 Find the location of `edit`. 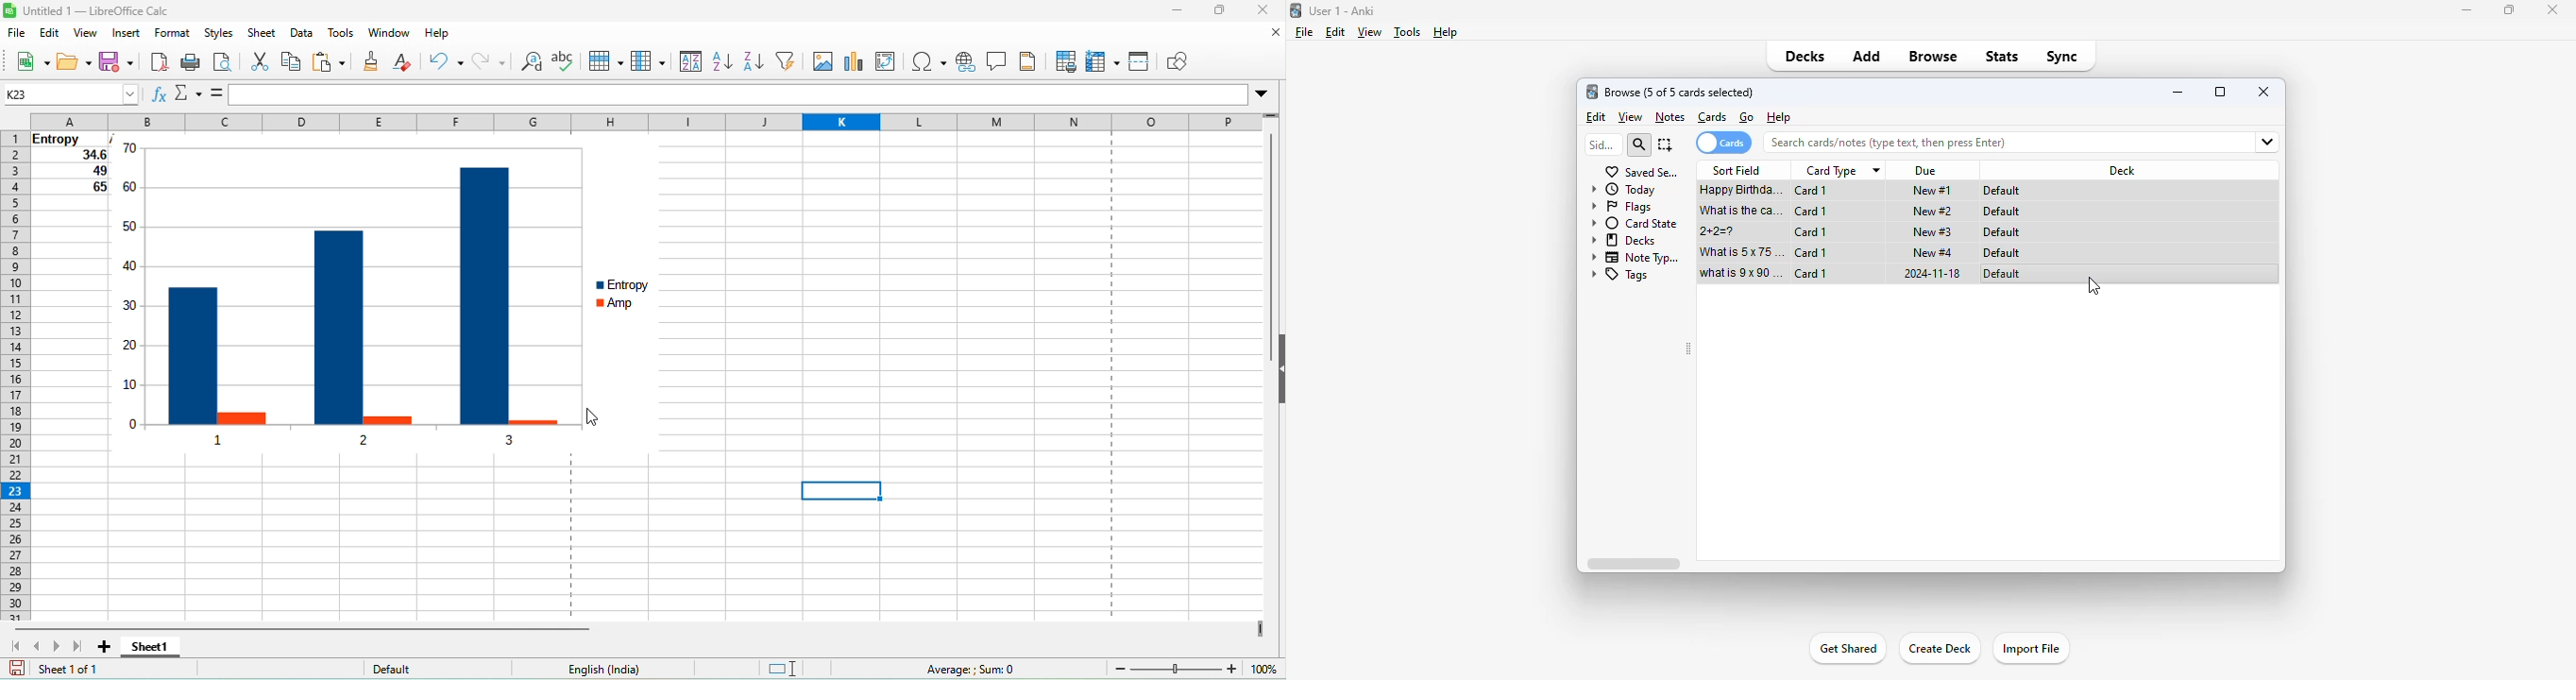

edit is located at coordinates (1336, 32).